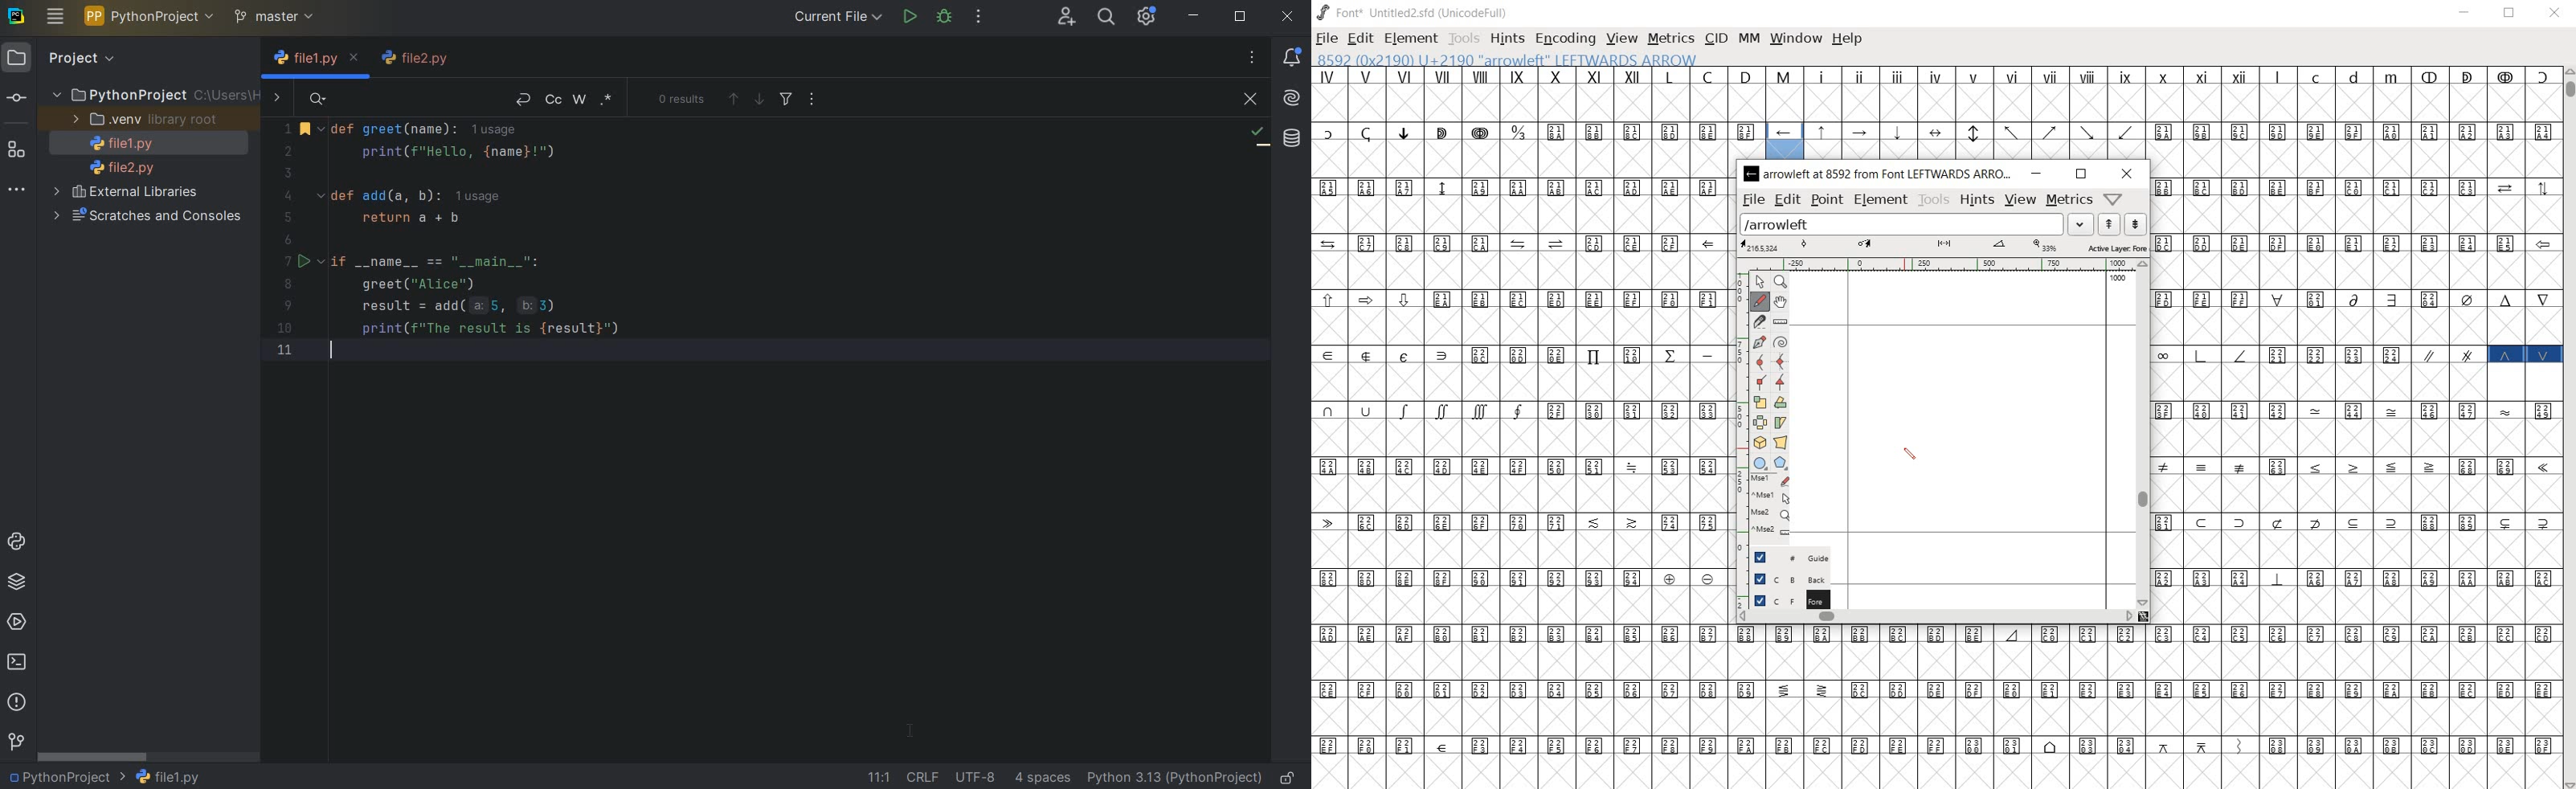 This screenshot has width=2576, height=812. I want to click on pencil tool, so click(1911, 453).